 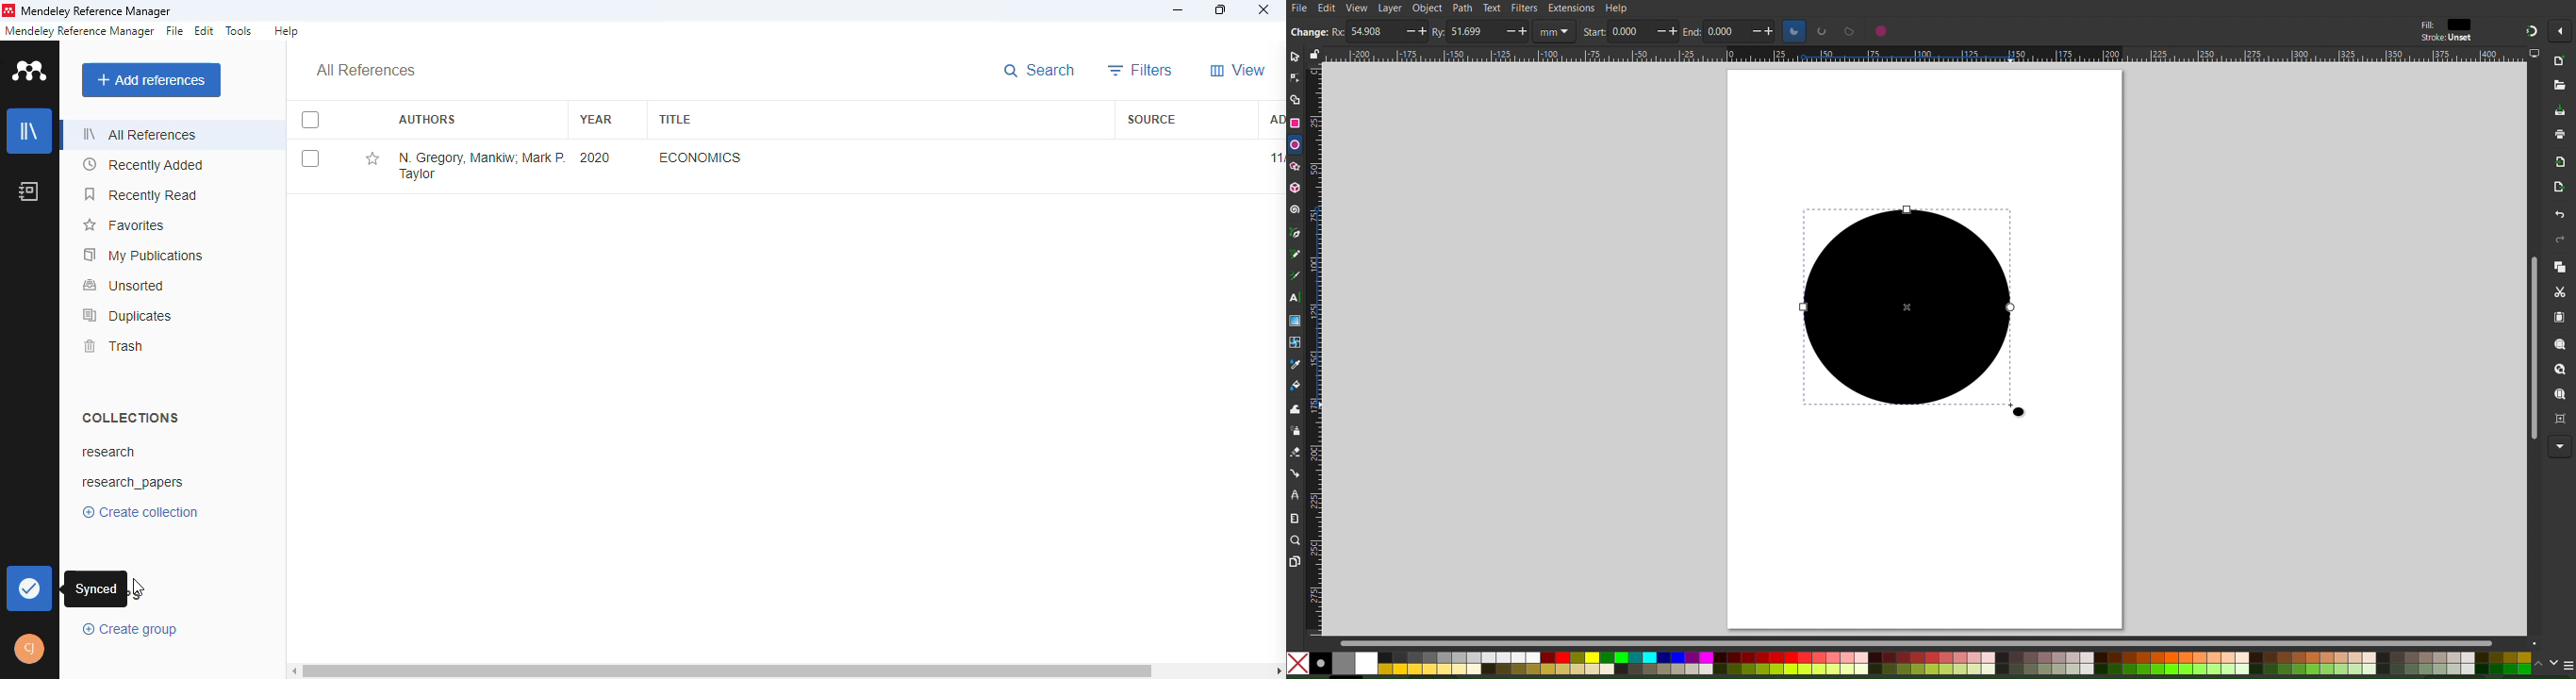 What do you see at coordinates (30, 70) in the screenshot?
I see `logo` at bounding box center [30, 70].